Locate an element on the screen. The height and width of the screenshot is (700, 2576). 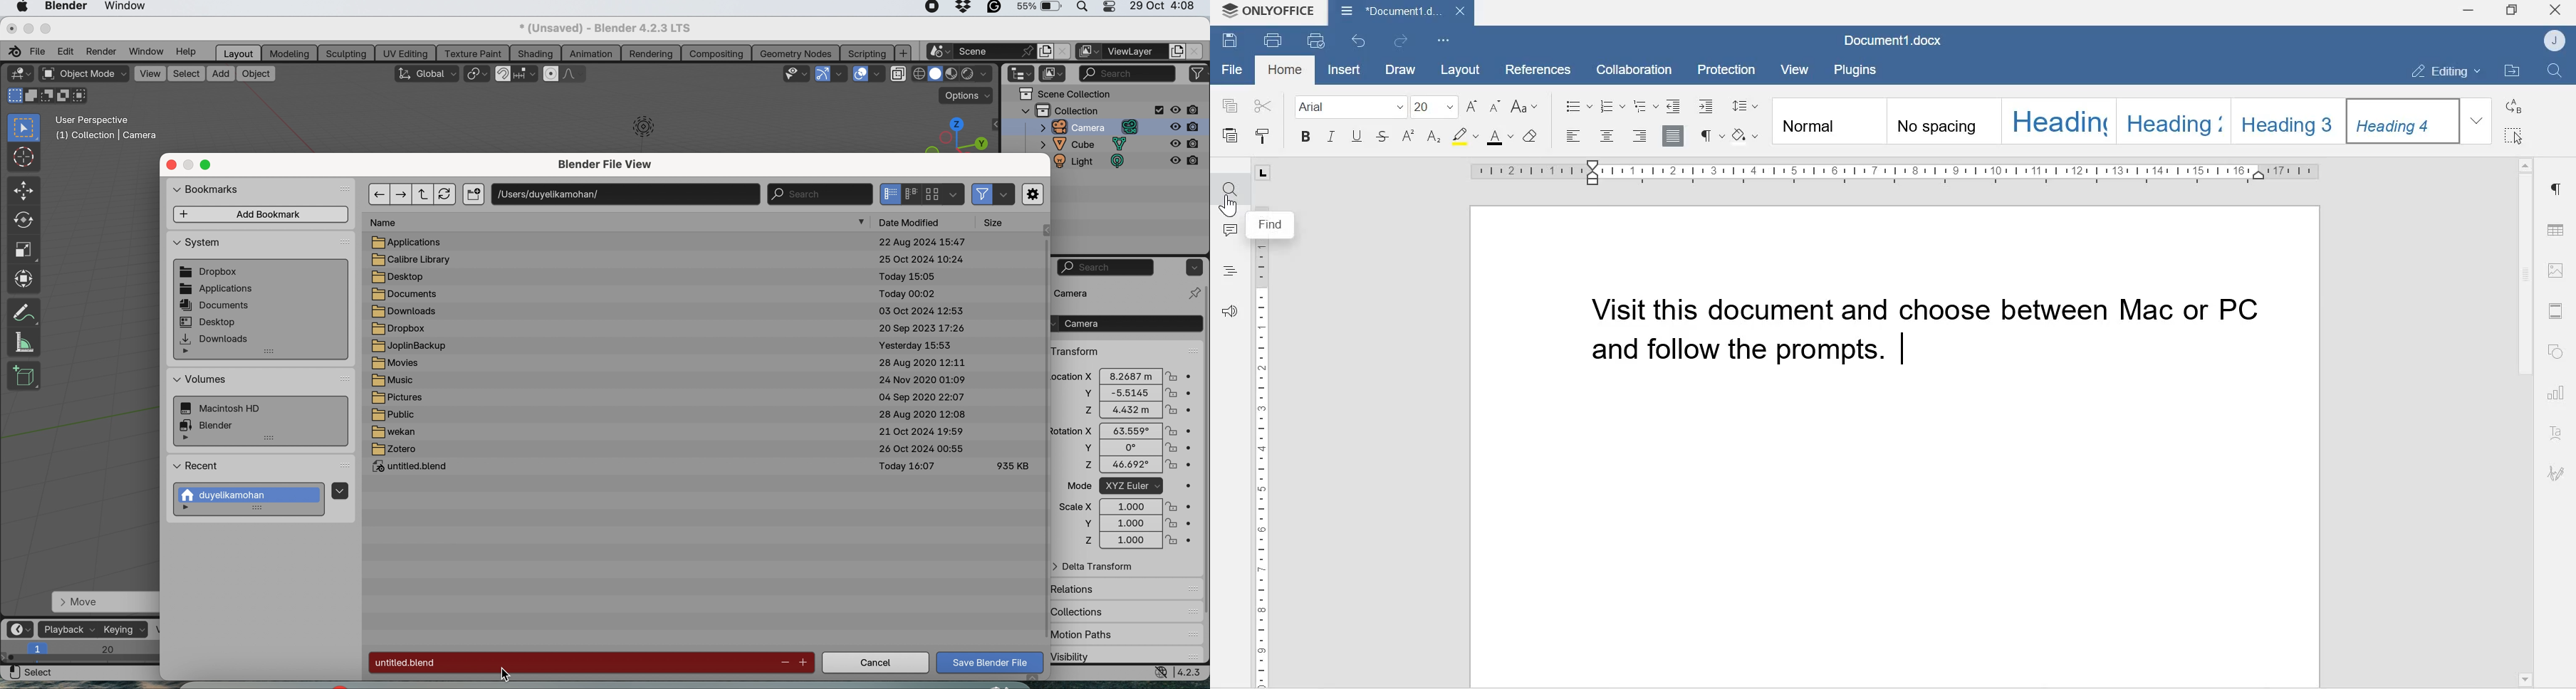
Customize Quick Access Toolbar is located at coordinates (1444, 39).